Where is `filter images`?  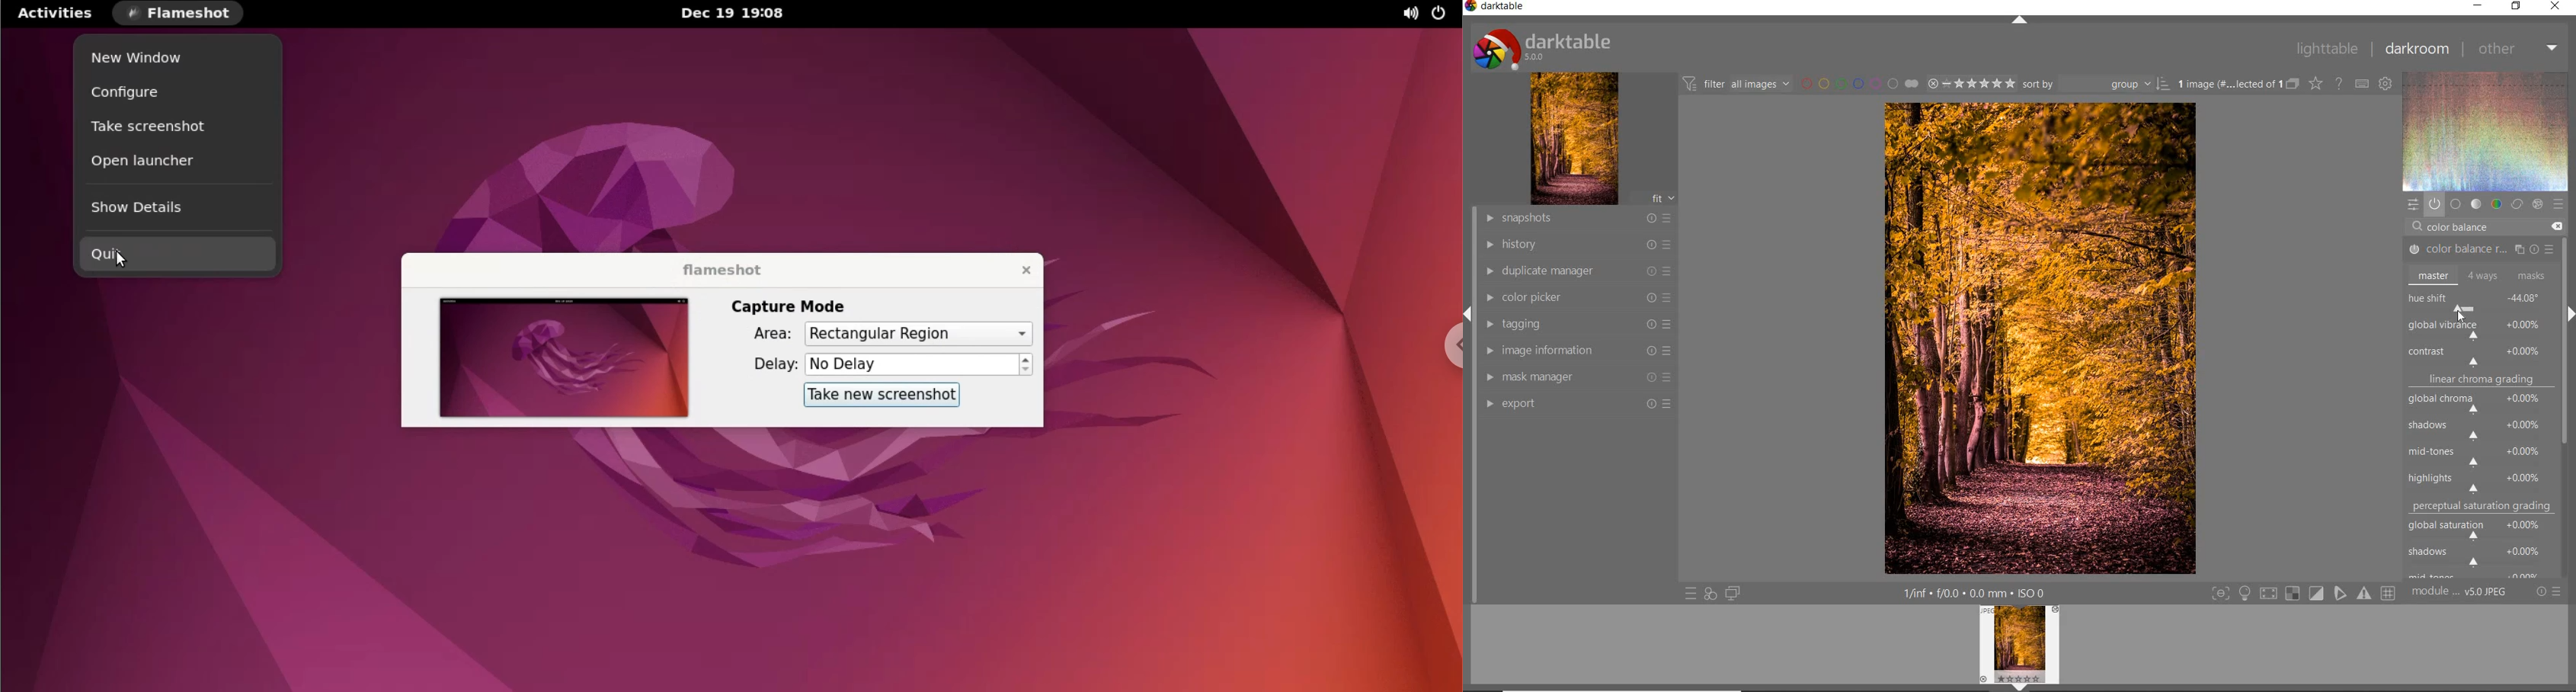
filter images is located at coordinates (1735, 85).